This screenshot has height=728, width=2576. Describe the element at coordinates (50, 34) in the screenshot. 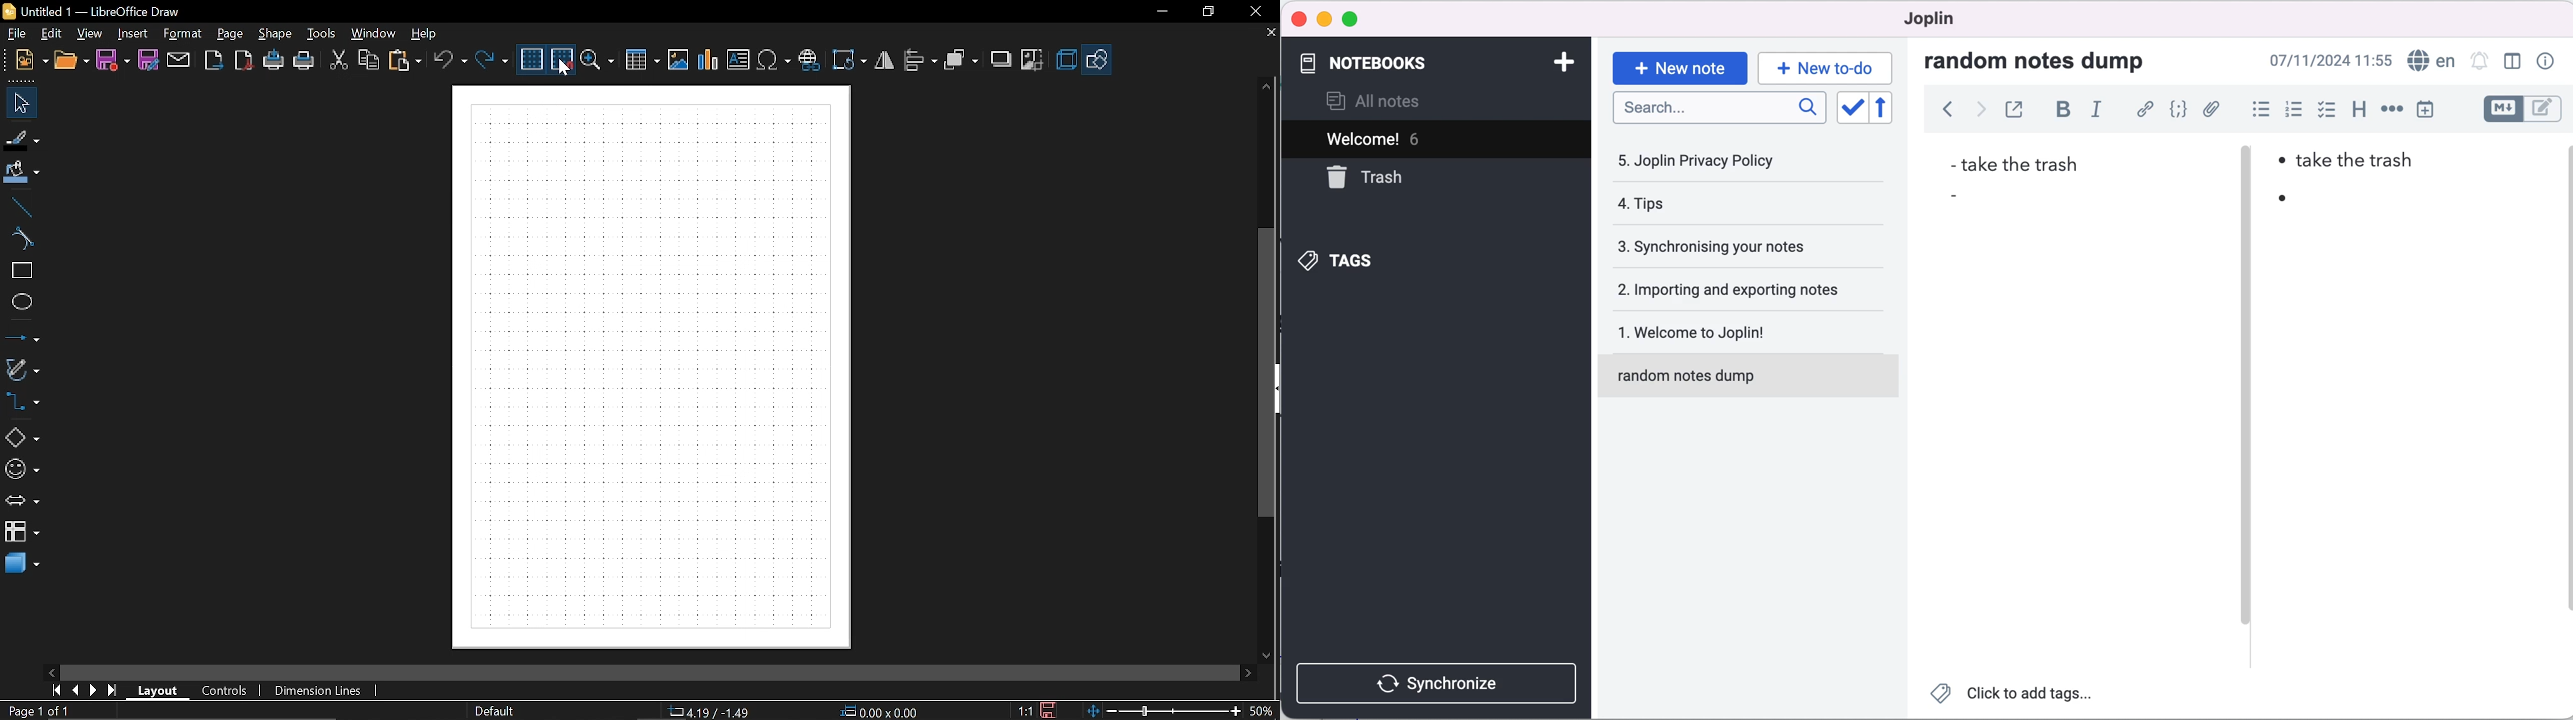

I see `edit` at that location.